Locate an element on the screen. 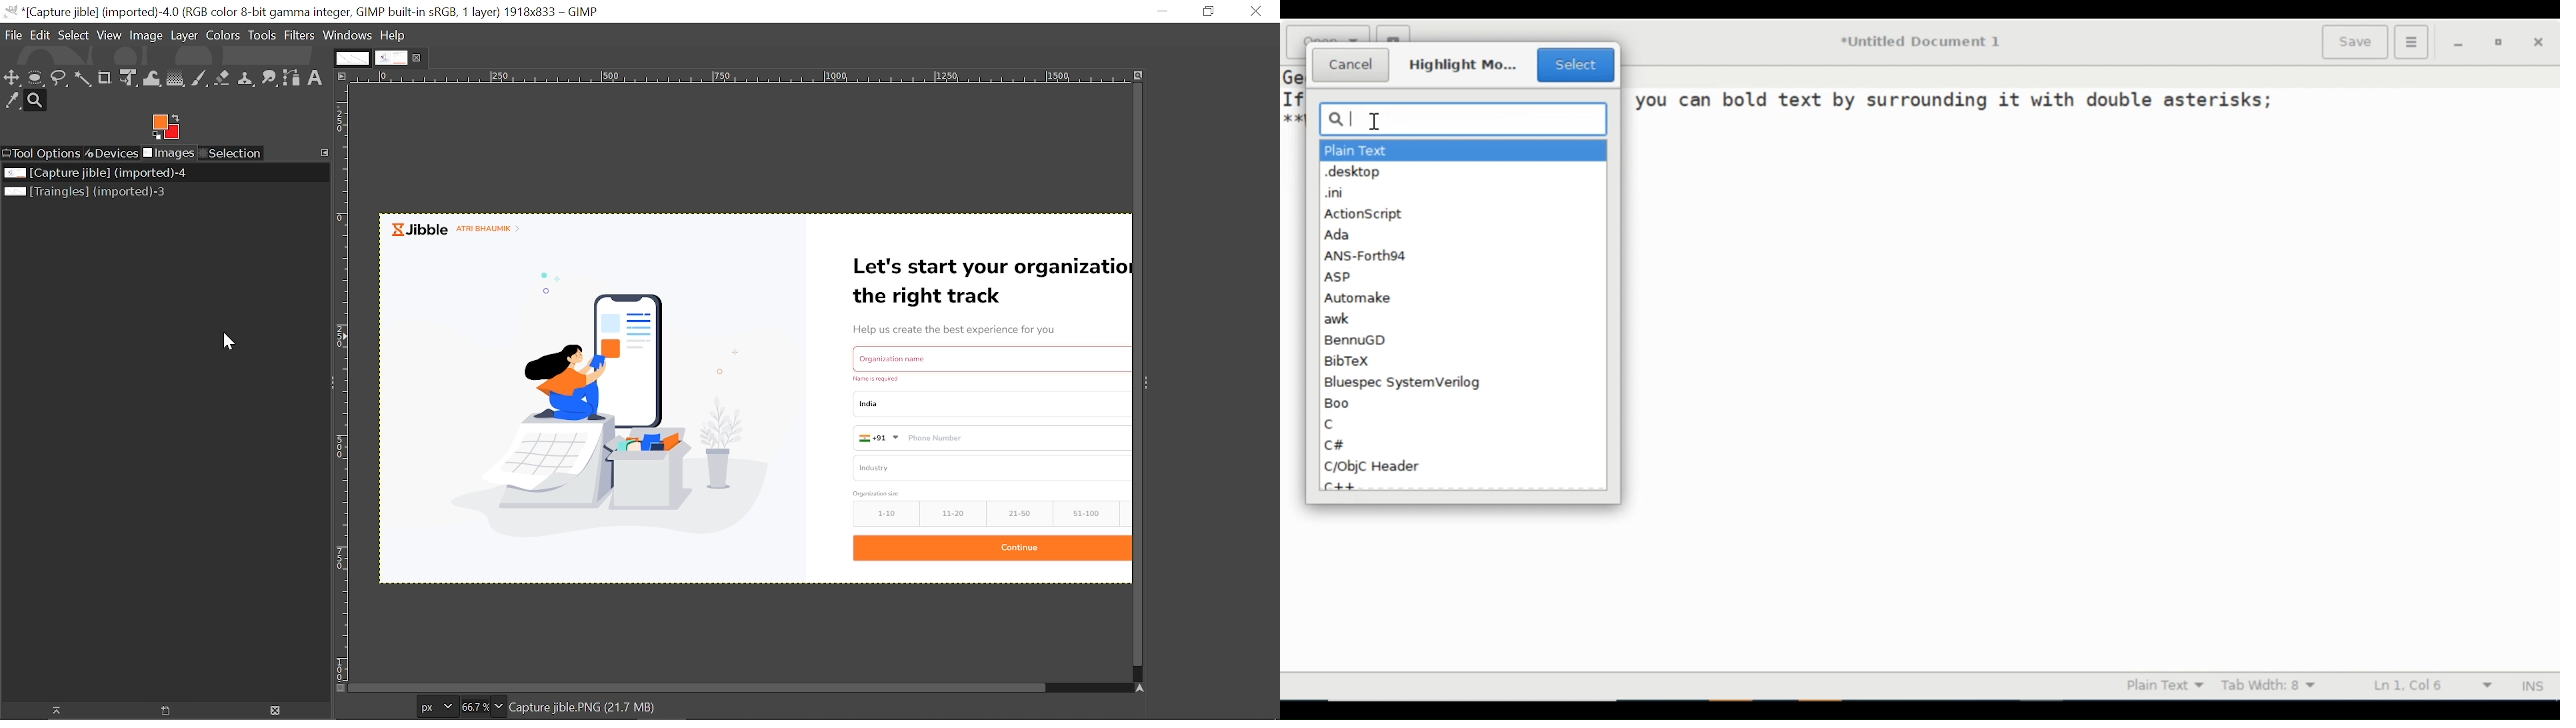  Colors is located at coordinates (224, 37).